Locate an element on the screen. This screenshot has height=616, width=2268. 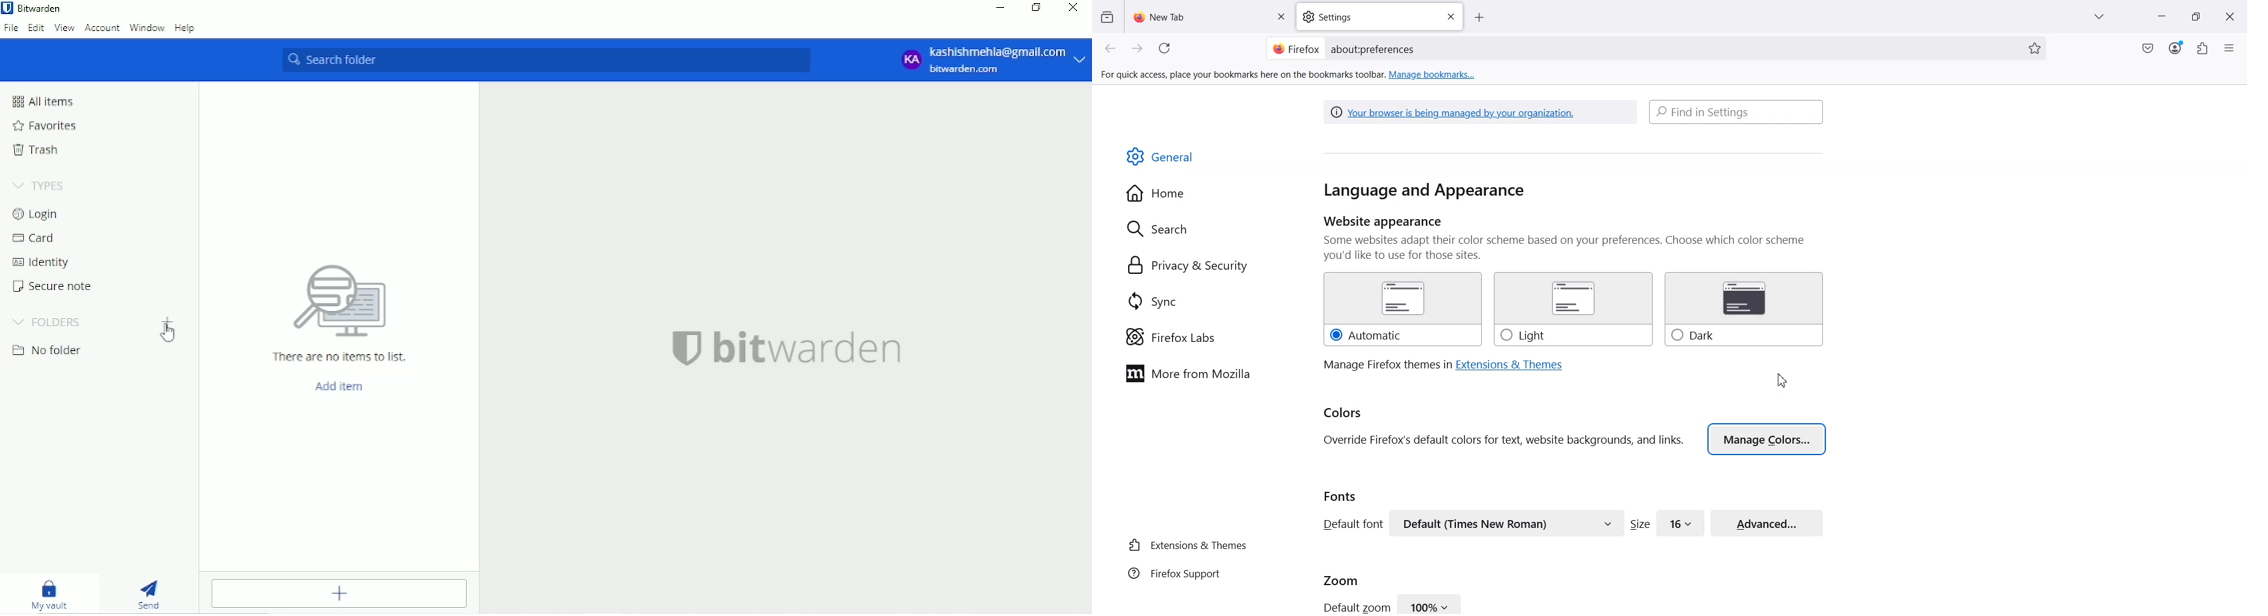
Restore down is located at coordinates (1036, 8).